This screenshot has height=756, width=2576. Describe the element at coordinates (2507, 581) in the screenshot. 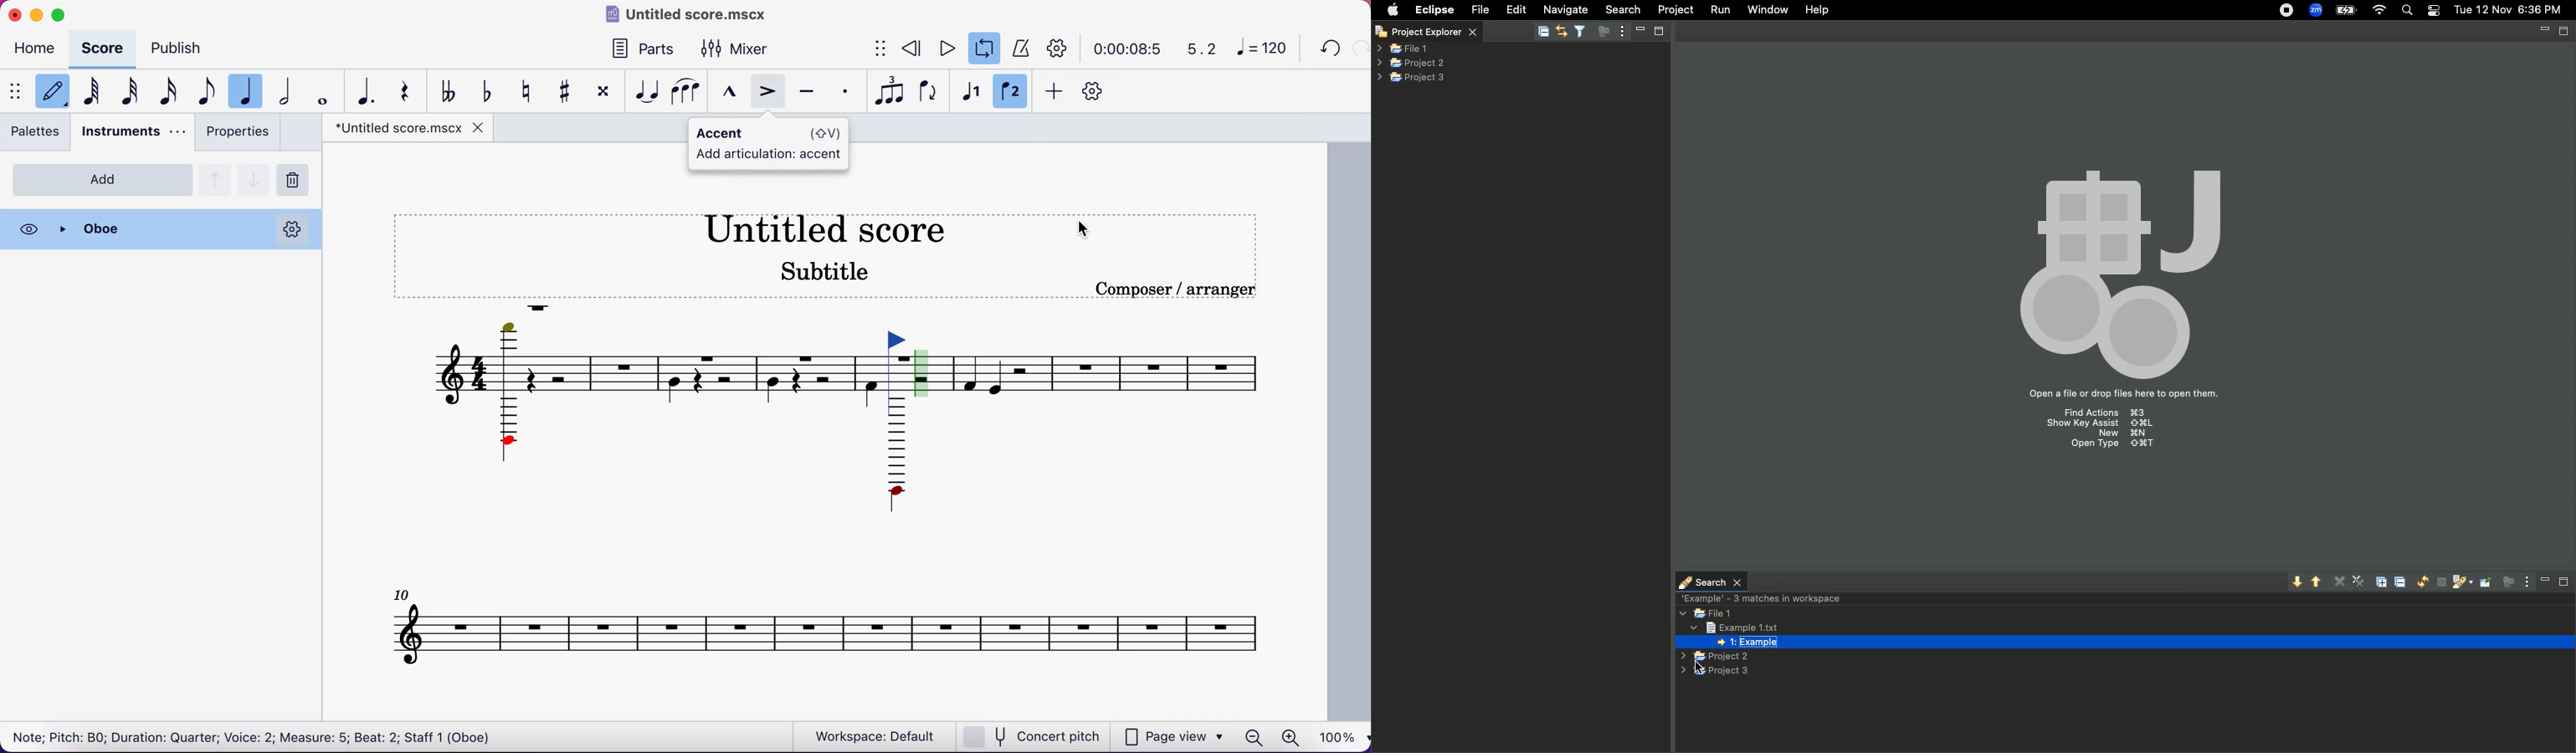

I see `Focus on active tasks` at that location.